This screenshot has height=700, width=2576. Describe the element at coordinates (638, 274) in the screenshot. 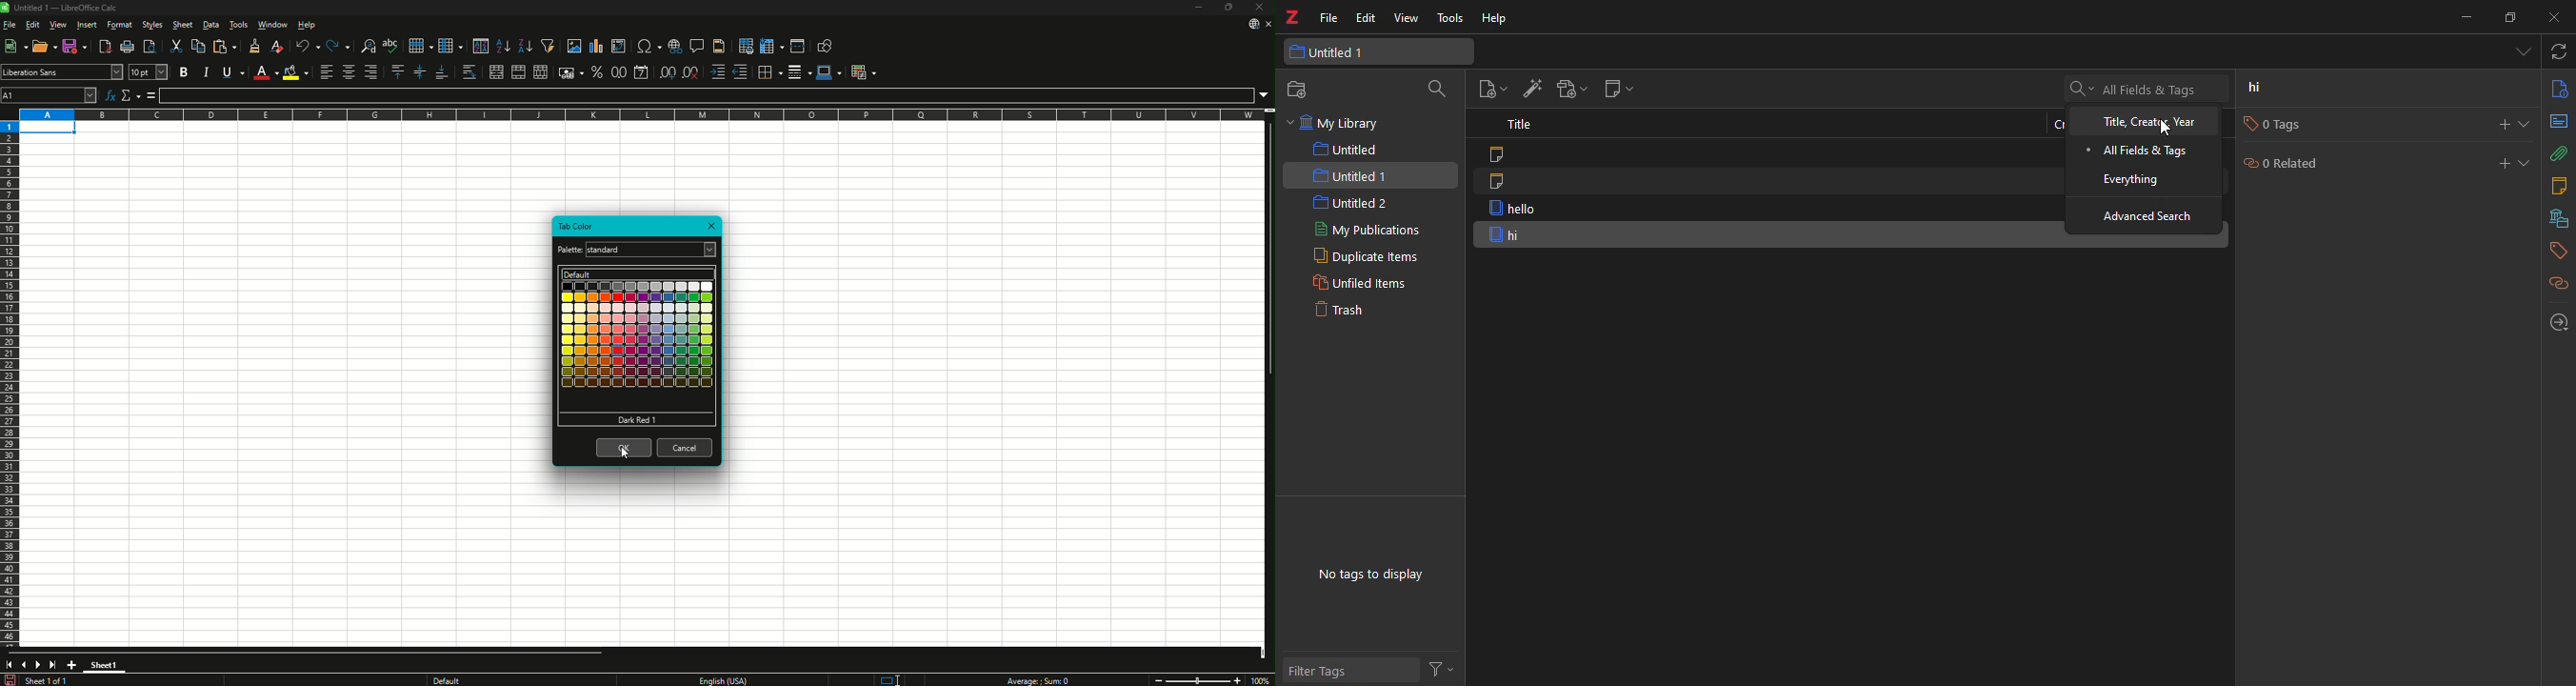

I see `Default color` at that location.